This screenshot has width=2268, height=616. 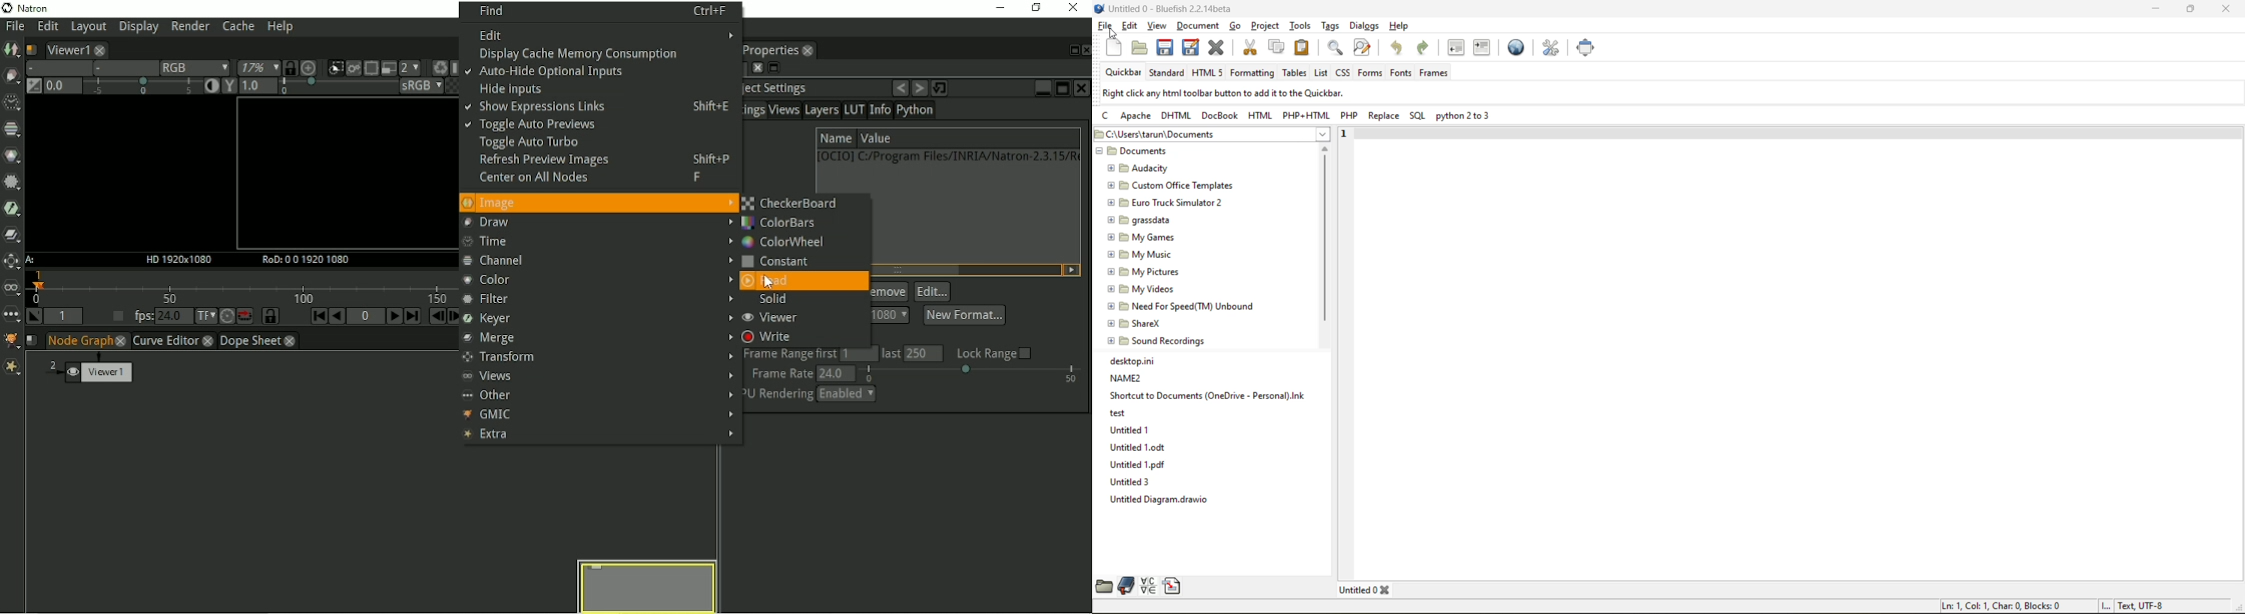 I want to click on quickbar, so click(x=1126, y=73).